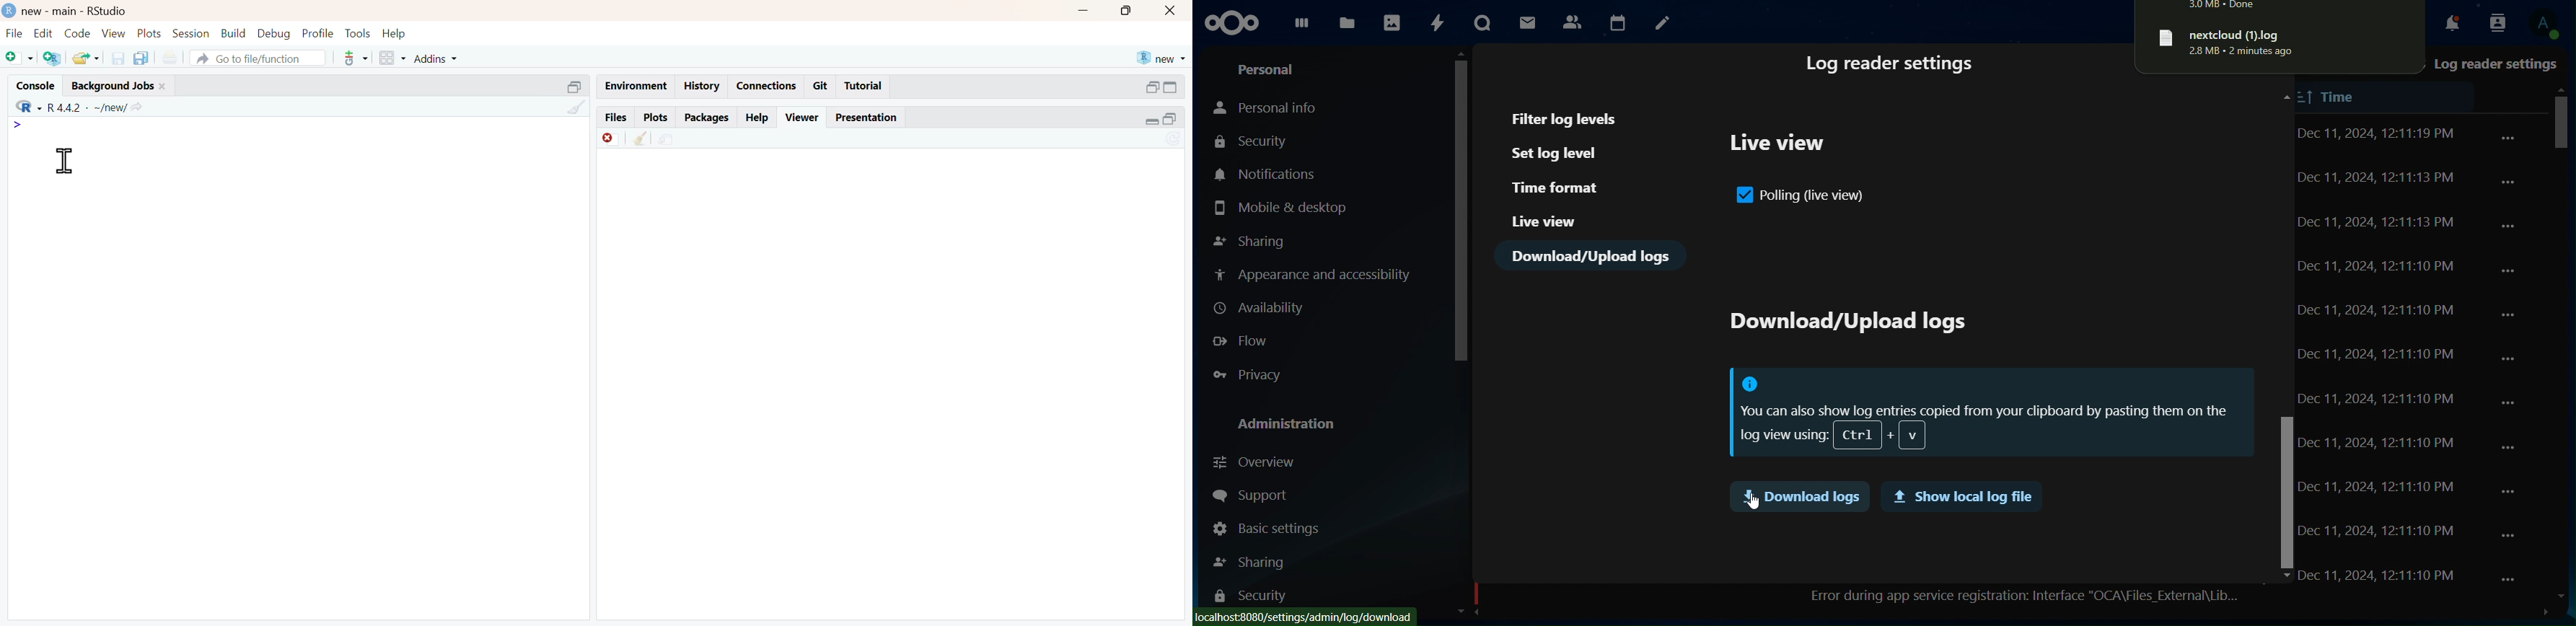  Describe the element at coordinates (2511, 581) in the screenshot. I see `...` at that location.